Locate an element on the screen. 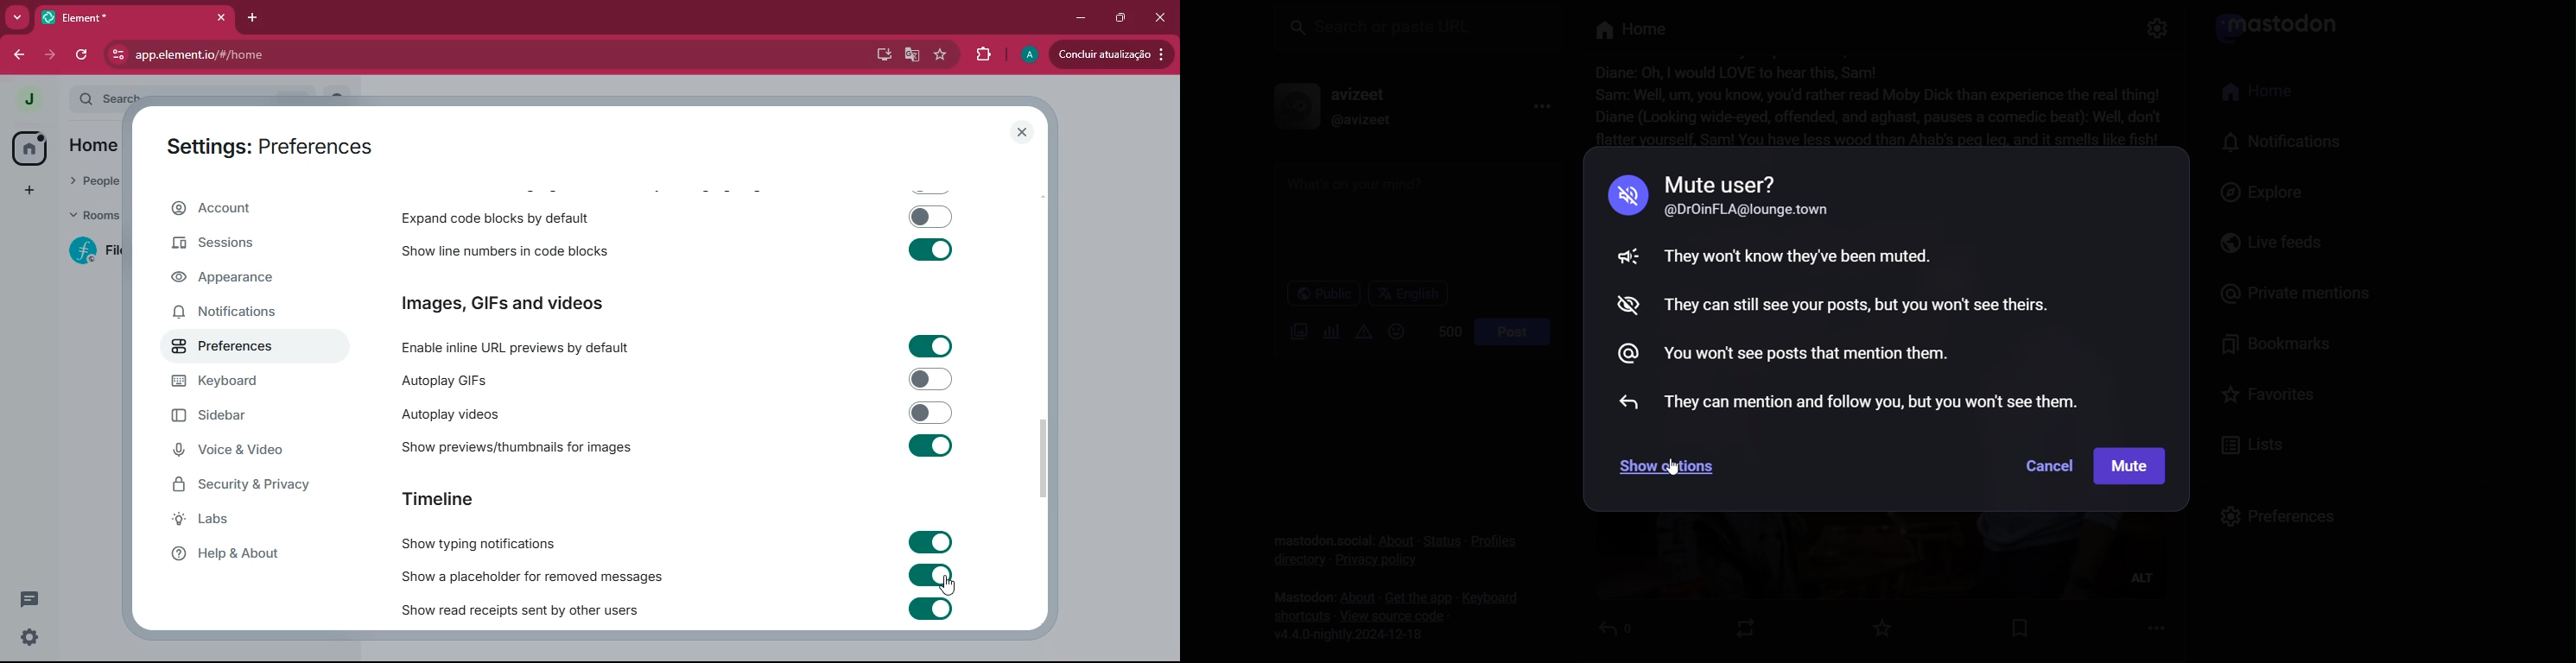 This screenshot has width=2576, height=672. close tab is located at coordinates (221, 17).